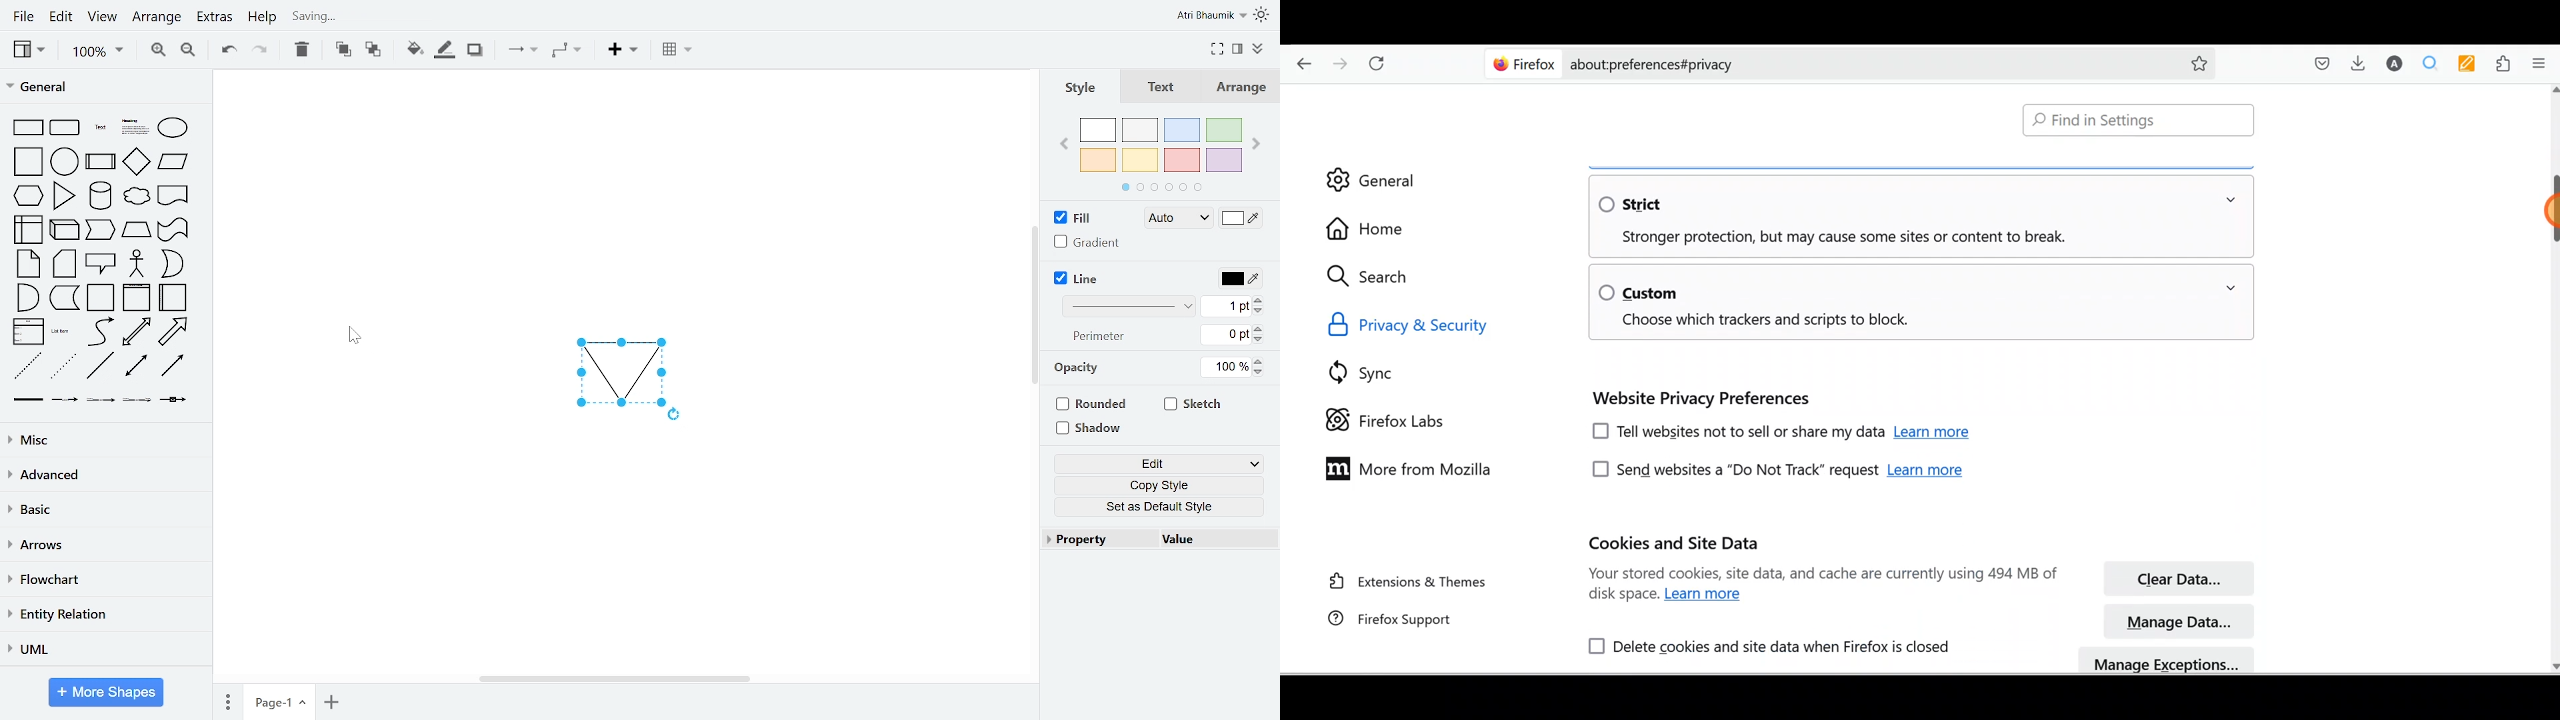 The height and width of the screenshot is (728, 2576). What do you see at coordinates (2231, 200) in the screenshot?
I see `expand` at bounding box center [2231, 200].